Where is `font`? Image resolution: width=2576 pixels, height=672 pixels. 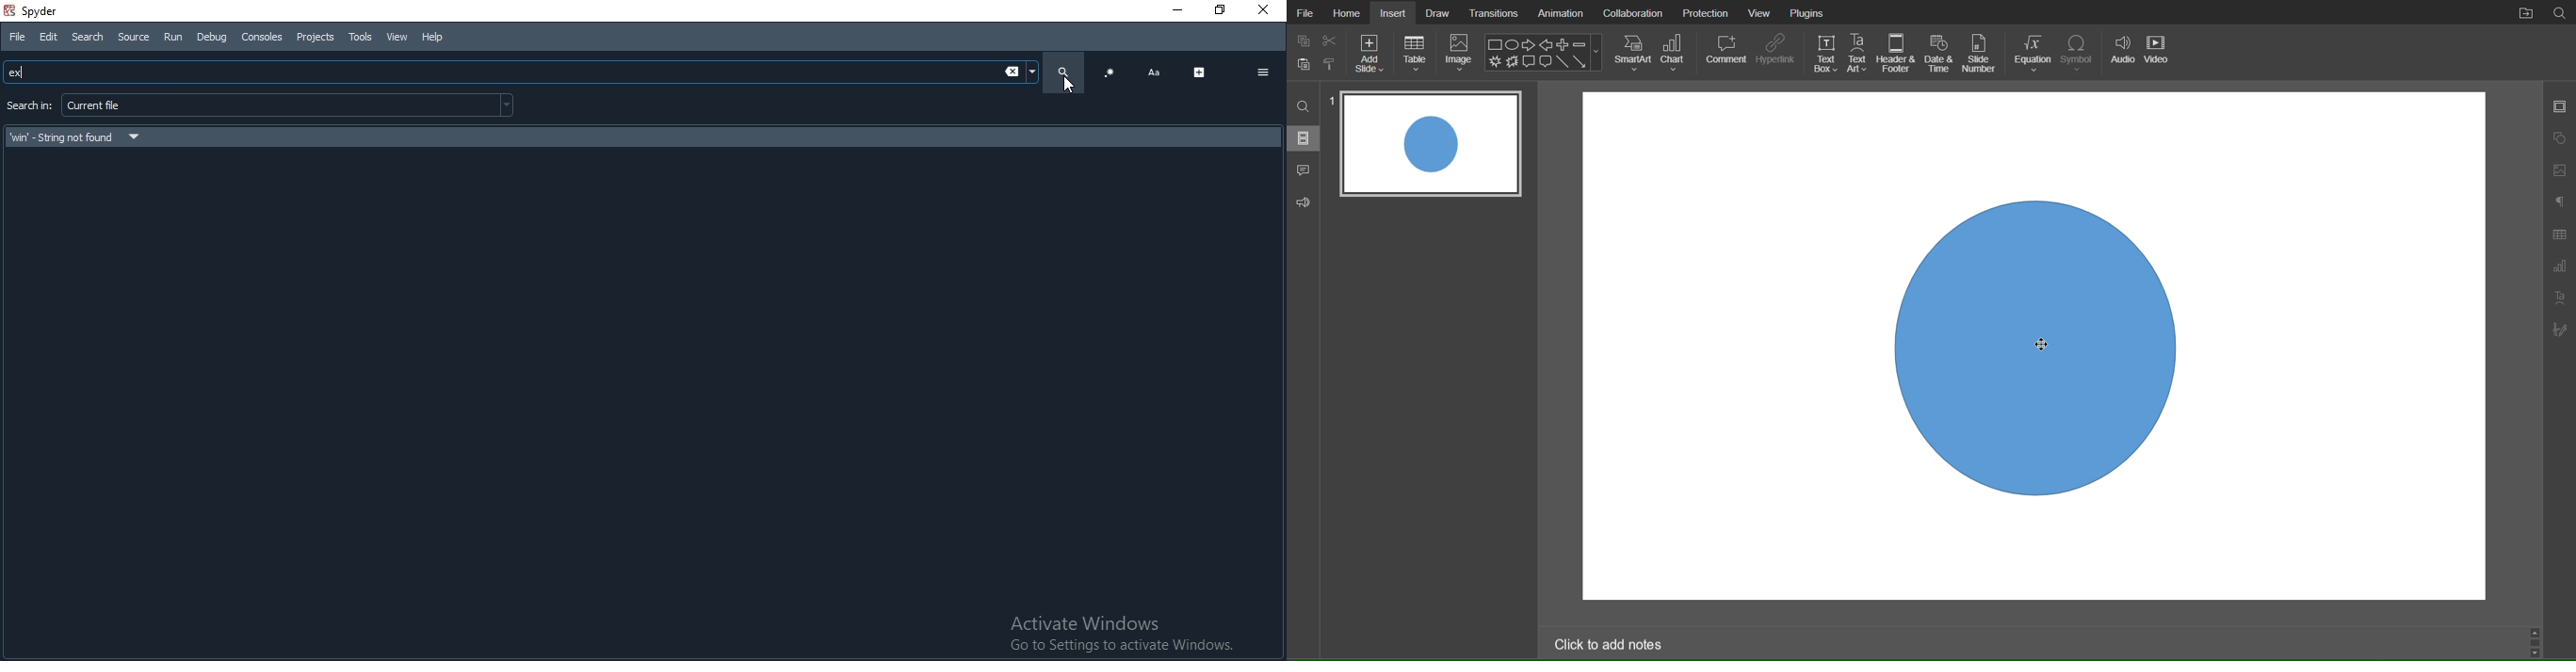 font is located at coordinates (1153, 73).